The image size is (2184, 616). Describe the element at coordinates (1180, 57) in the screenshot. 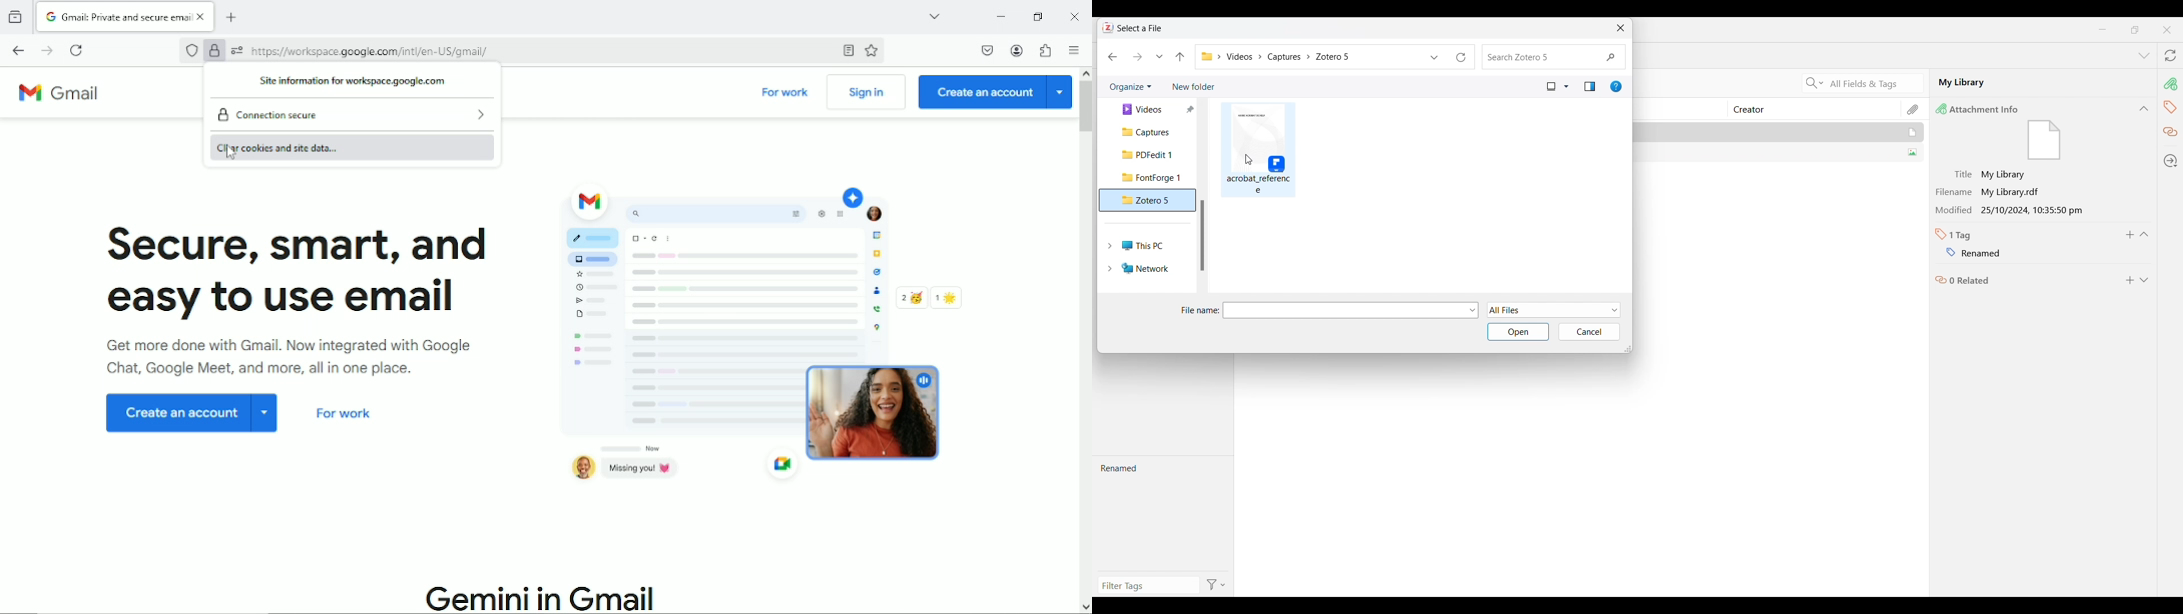

I see `Move to the previous folder in the folder pathway` at that location.